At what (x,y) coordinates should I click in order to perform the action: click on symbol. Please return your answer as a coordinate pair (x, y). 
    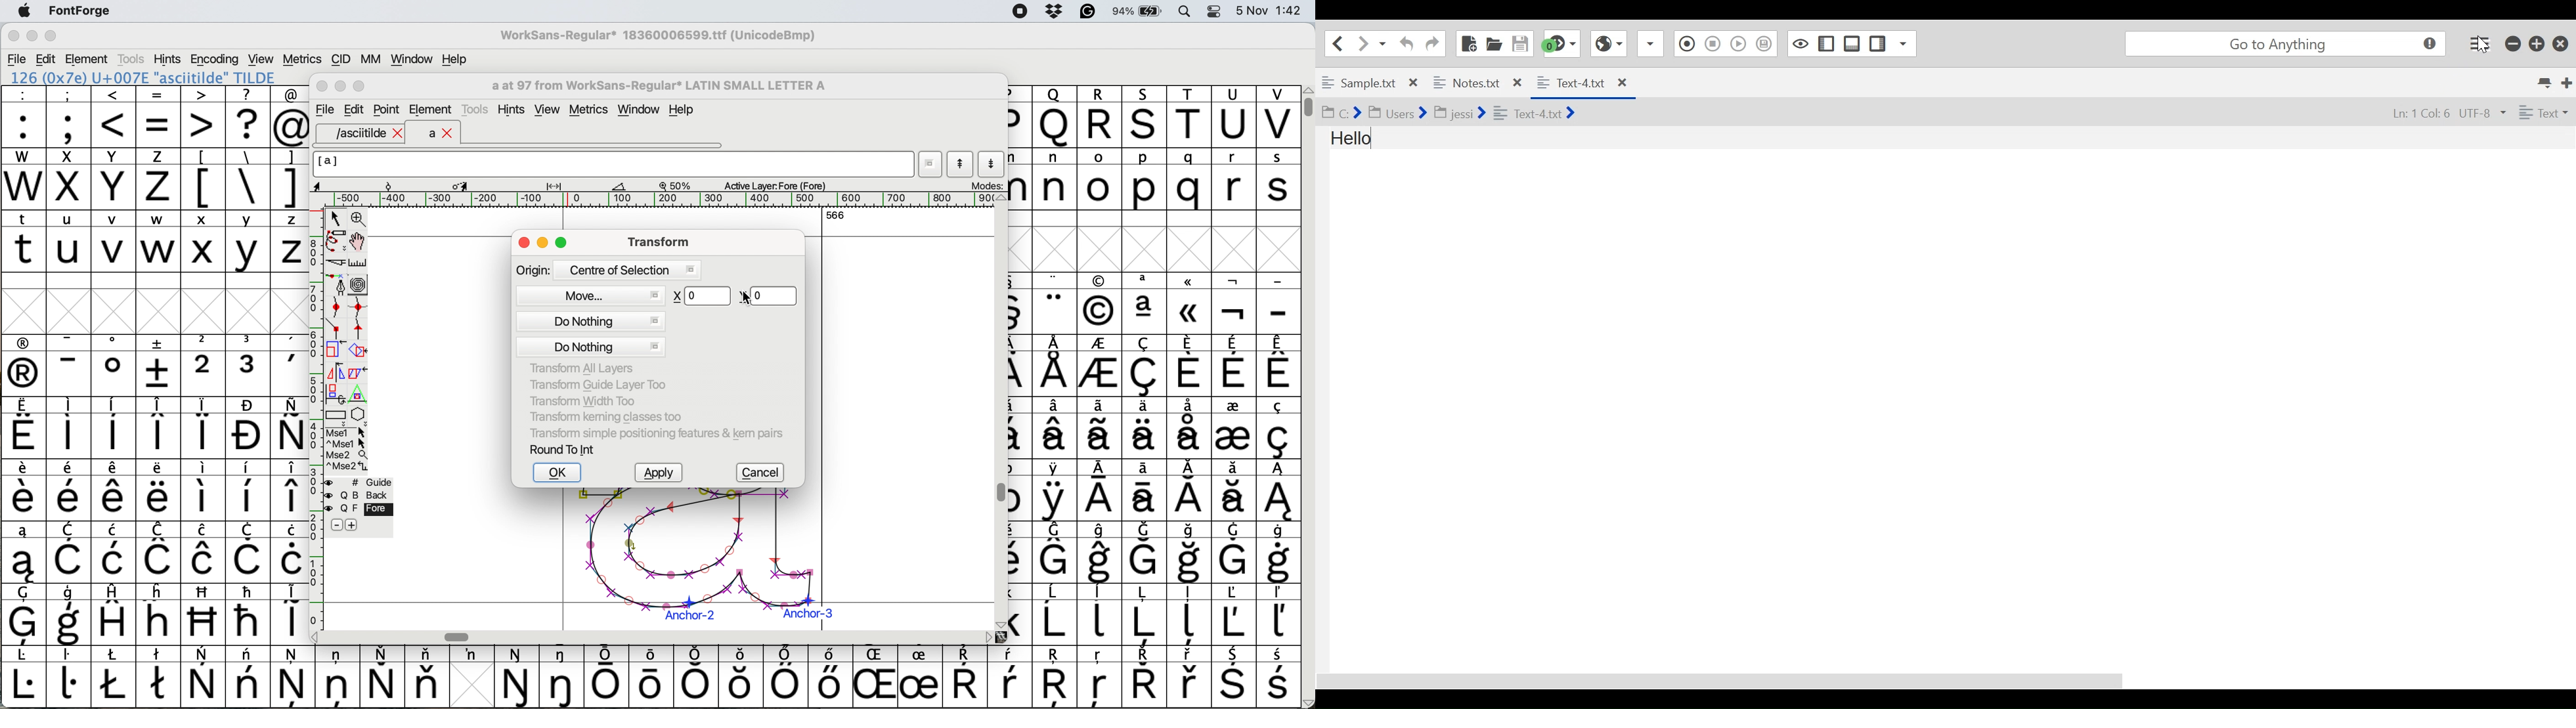
    Looking at the image, I should click on (114, 677).